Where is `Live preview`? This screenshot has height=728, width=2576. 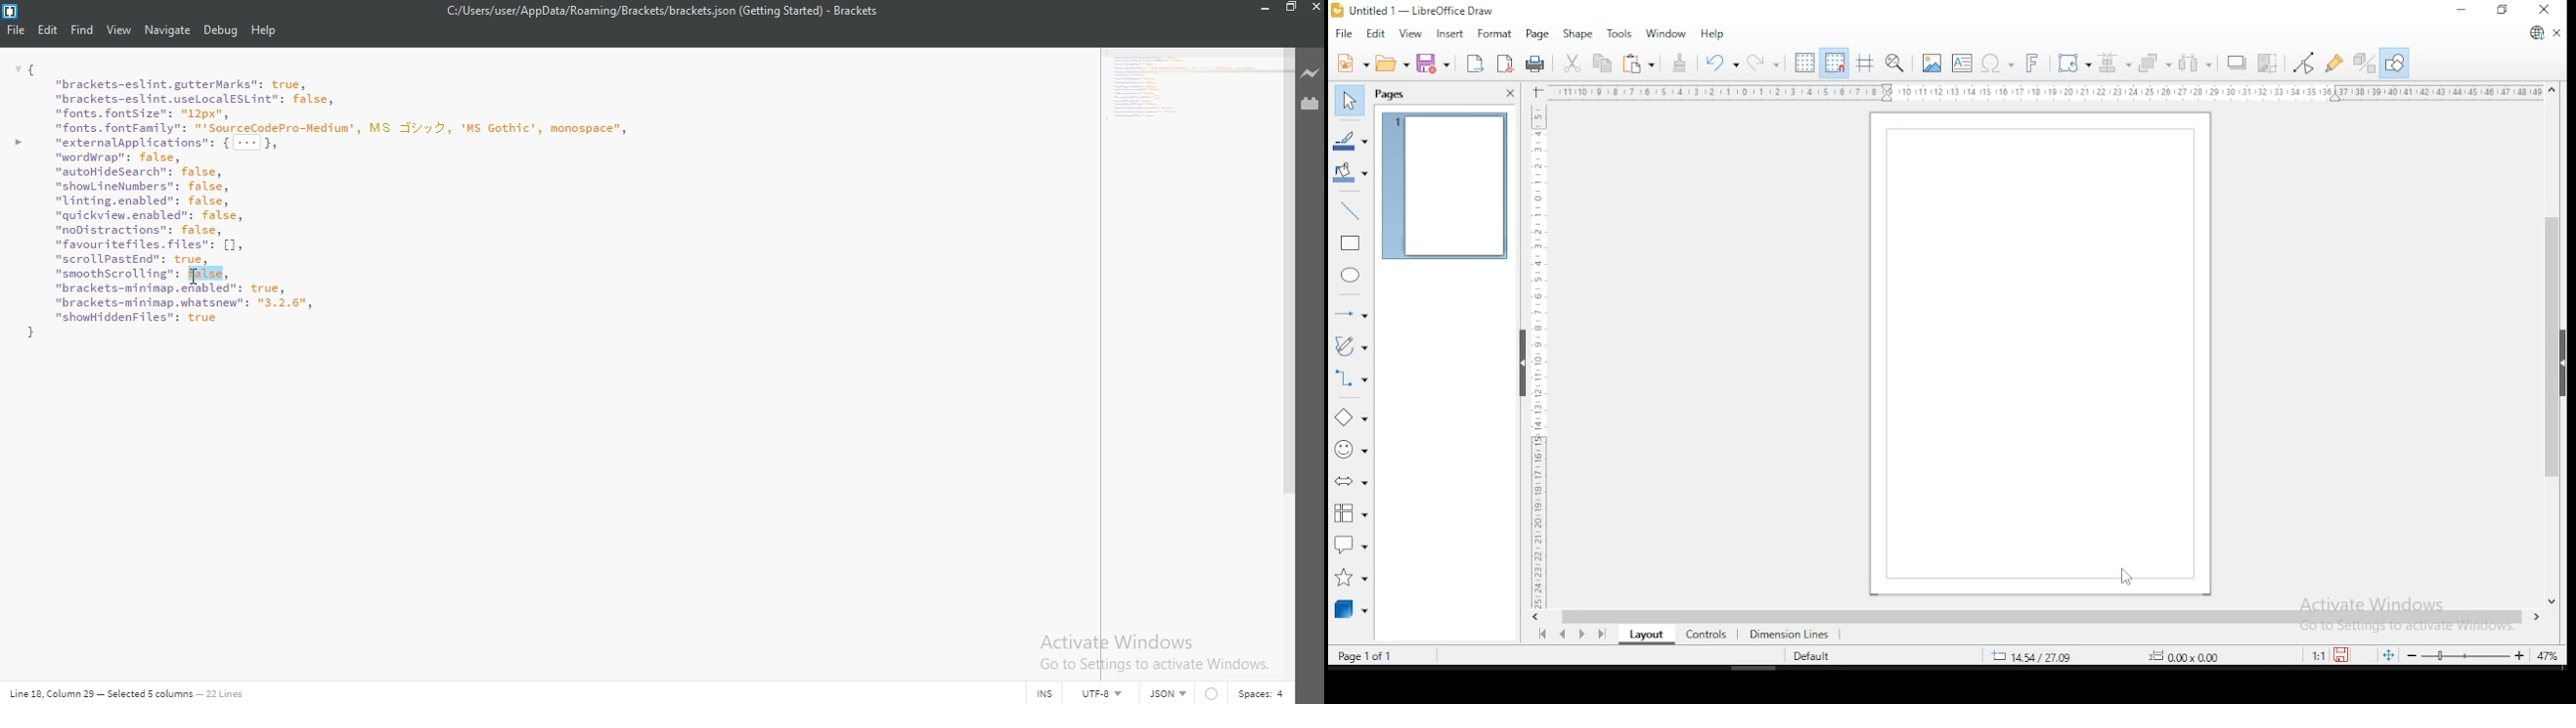 Live preview is located at coordinates (1312, 75).